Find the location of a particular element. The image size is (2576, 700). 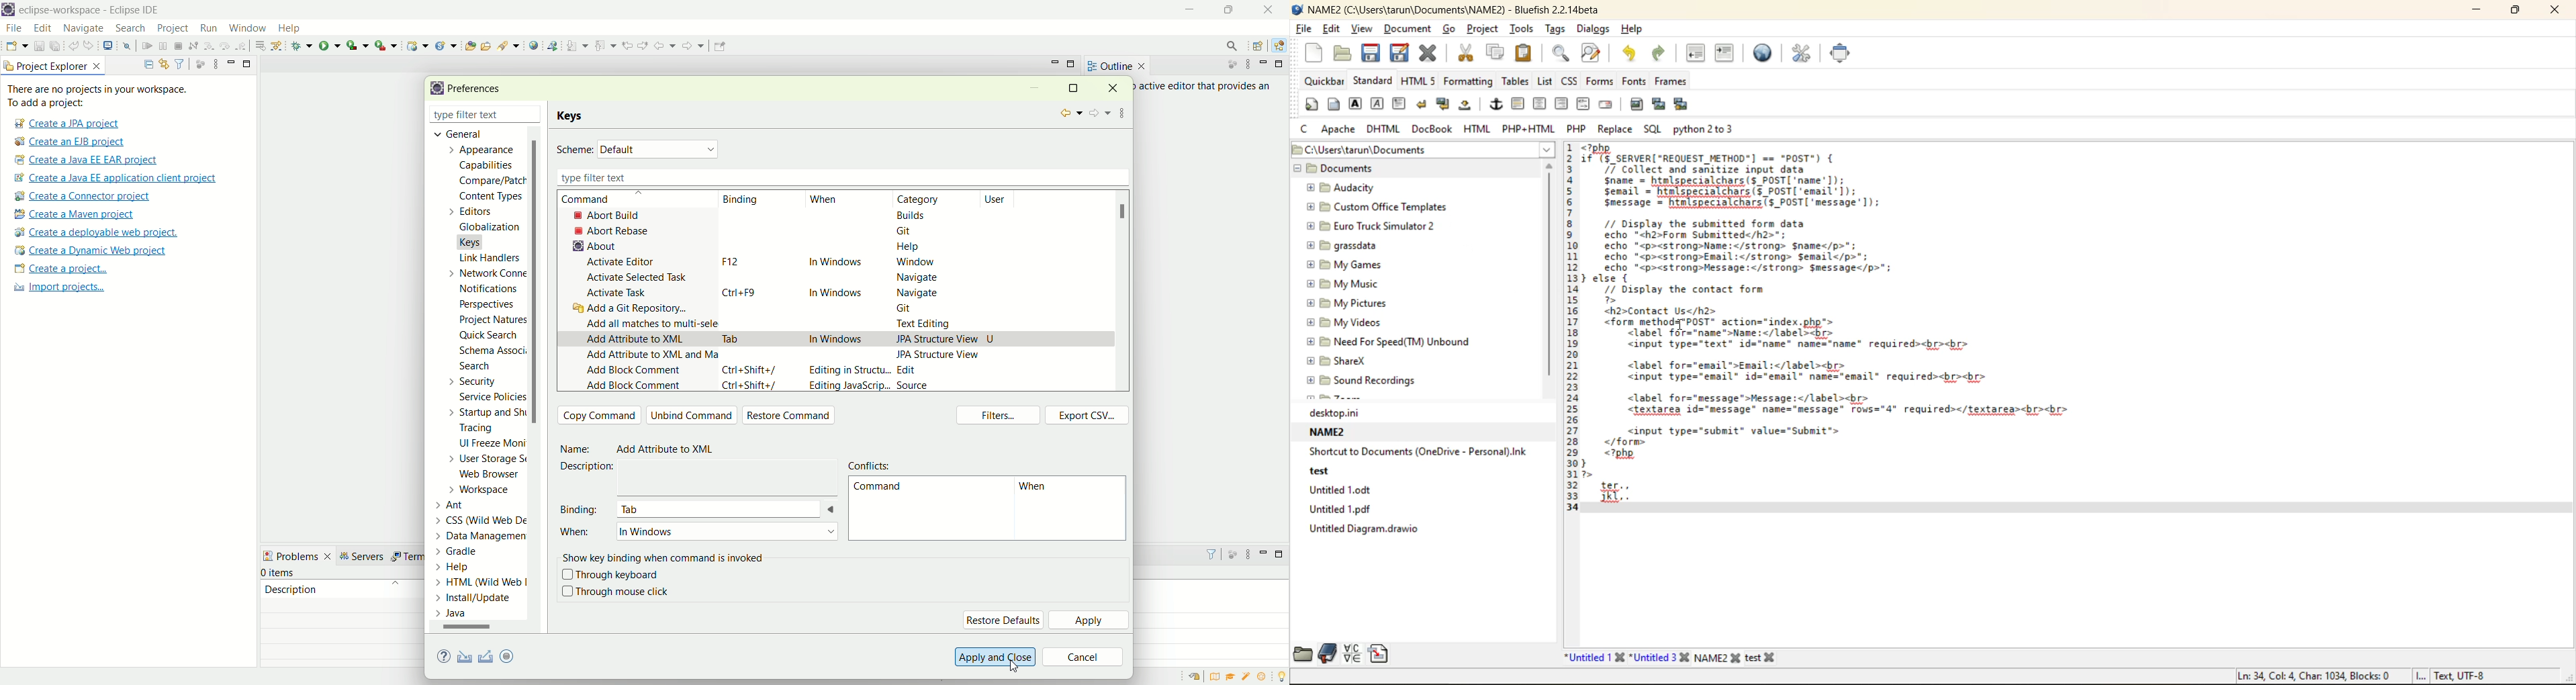

php is located at coordinates (1577, 128).